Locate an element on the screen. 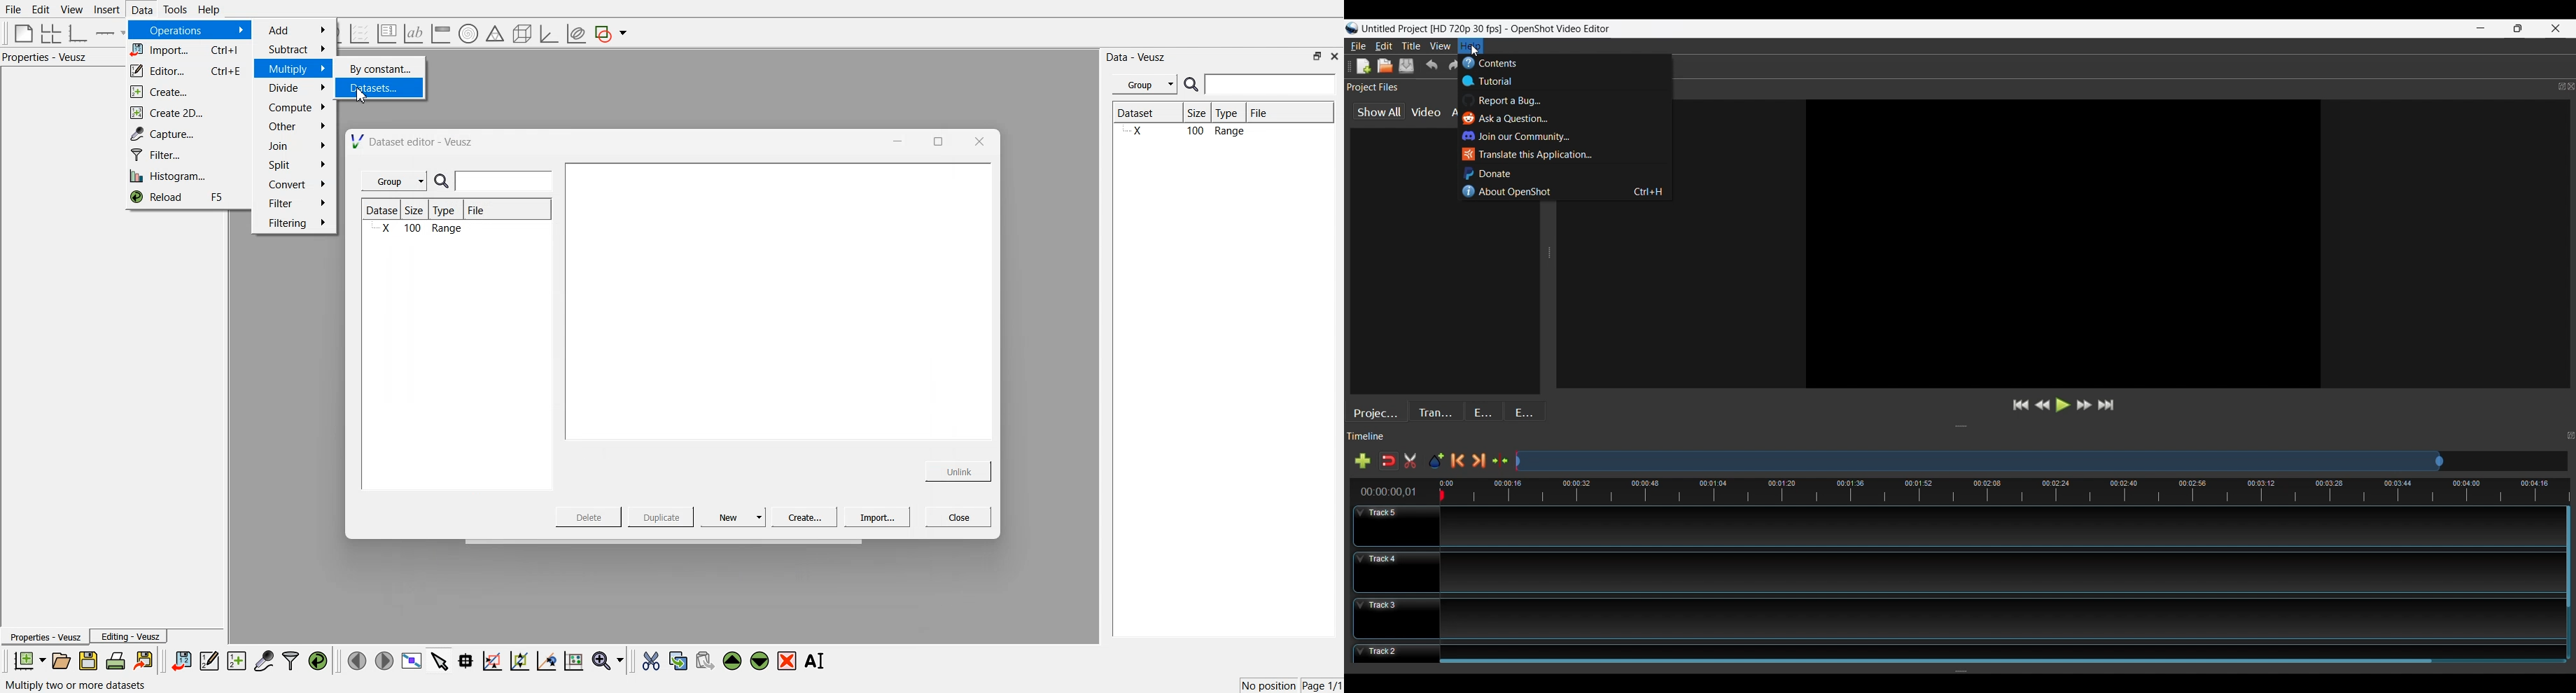 Image resolution: width=2576 pixels, height=700 pixels. Size is located at coordinates (1200, 114).